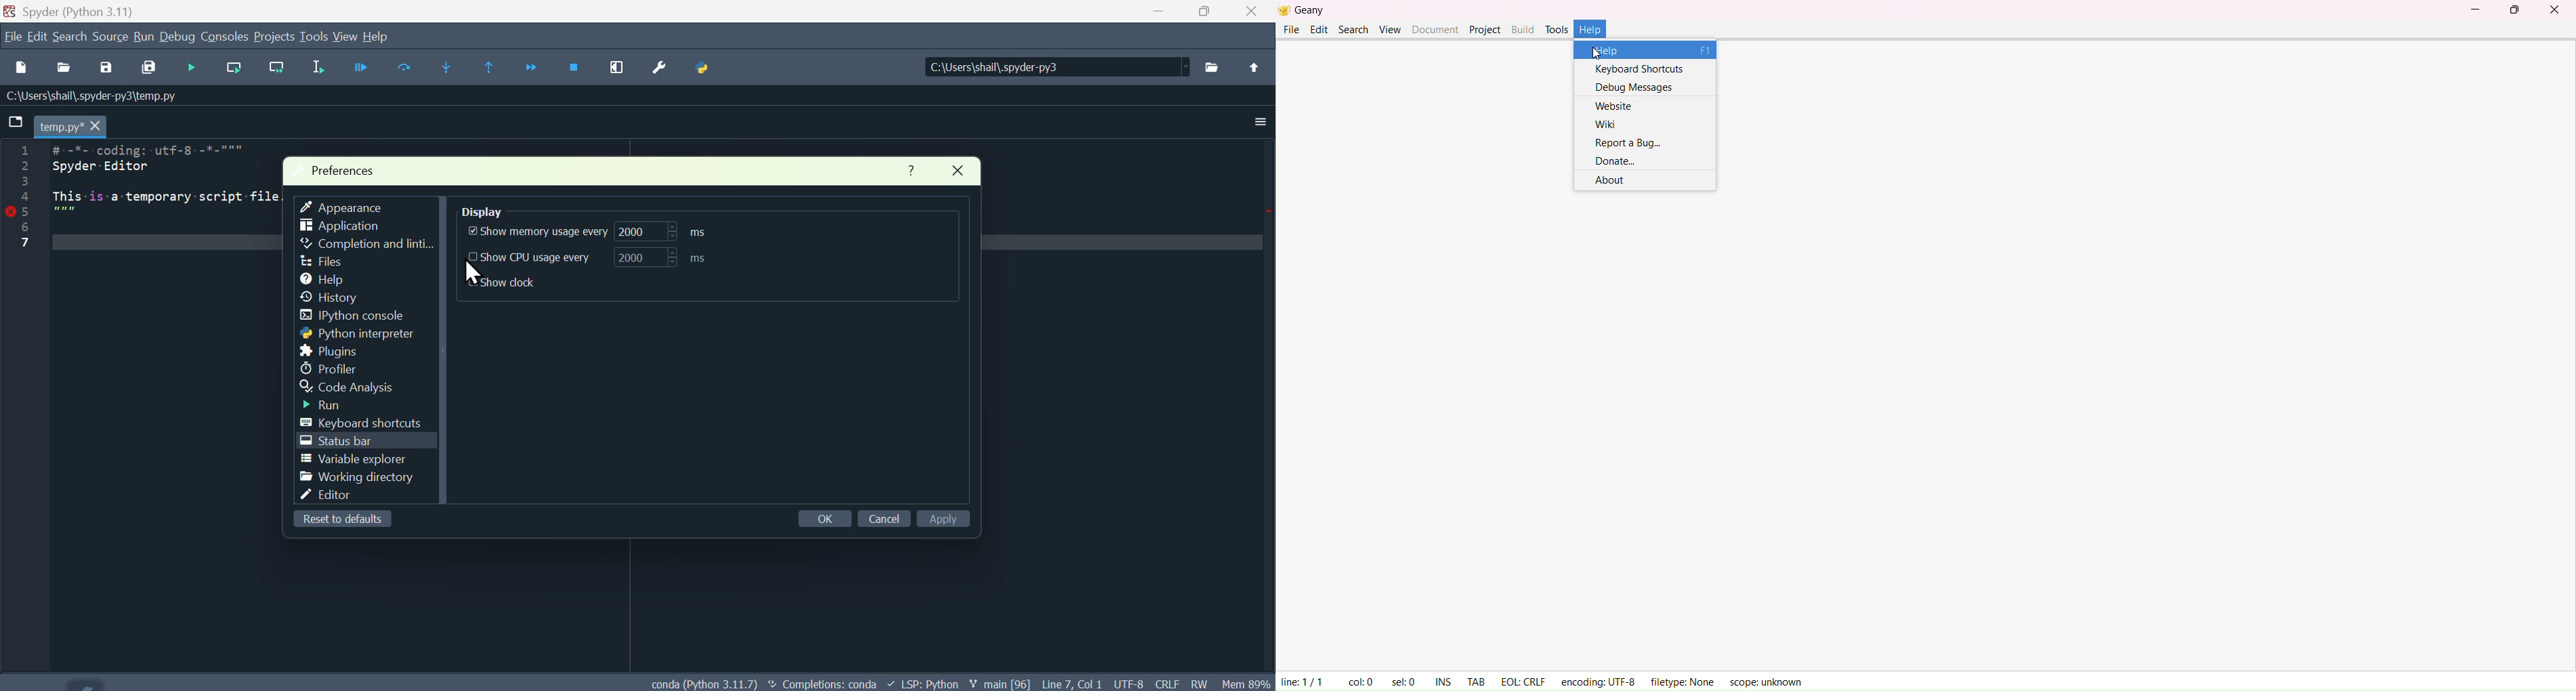 The width and height of the screenshot is (2576, 700). I want to click on Run selection, so click(320, 70).